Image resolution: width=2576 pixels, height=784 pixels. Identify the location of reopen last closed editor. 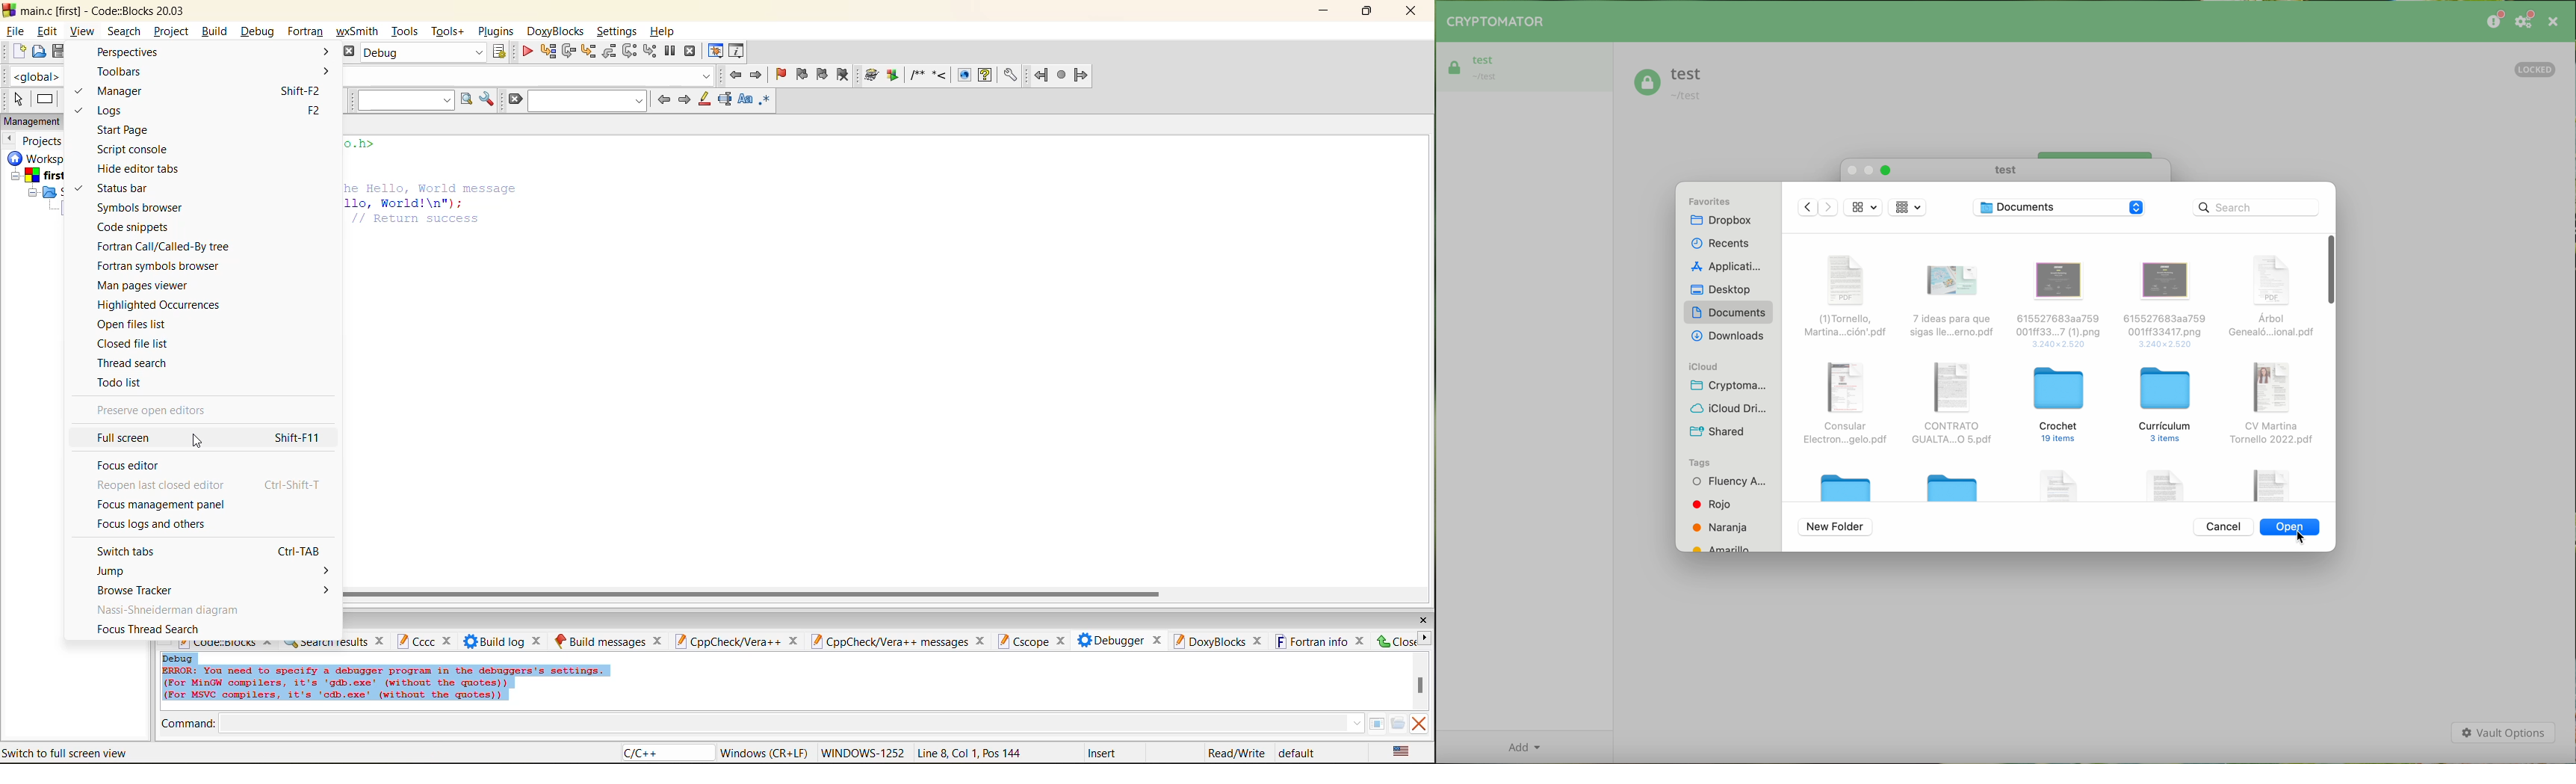
(212, 486).